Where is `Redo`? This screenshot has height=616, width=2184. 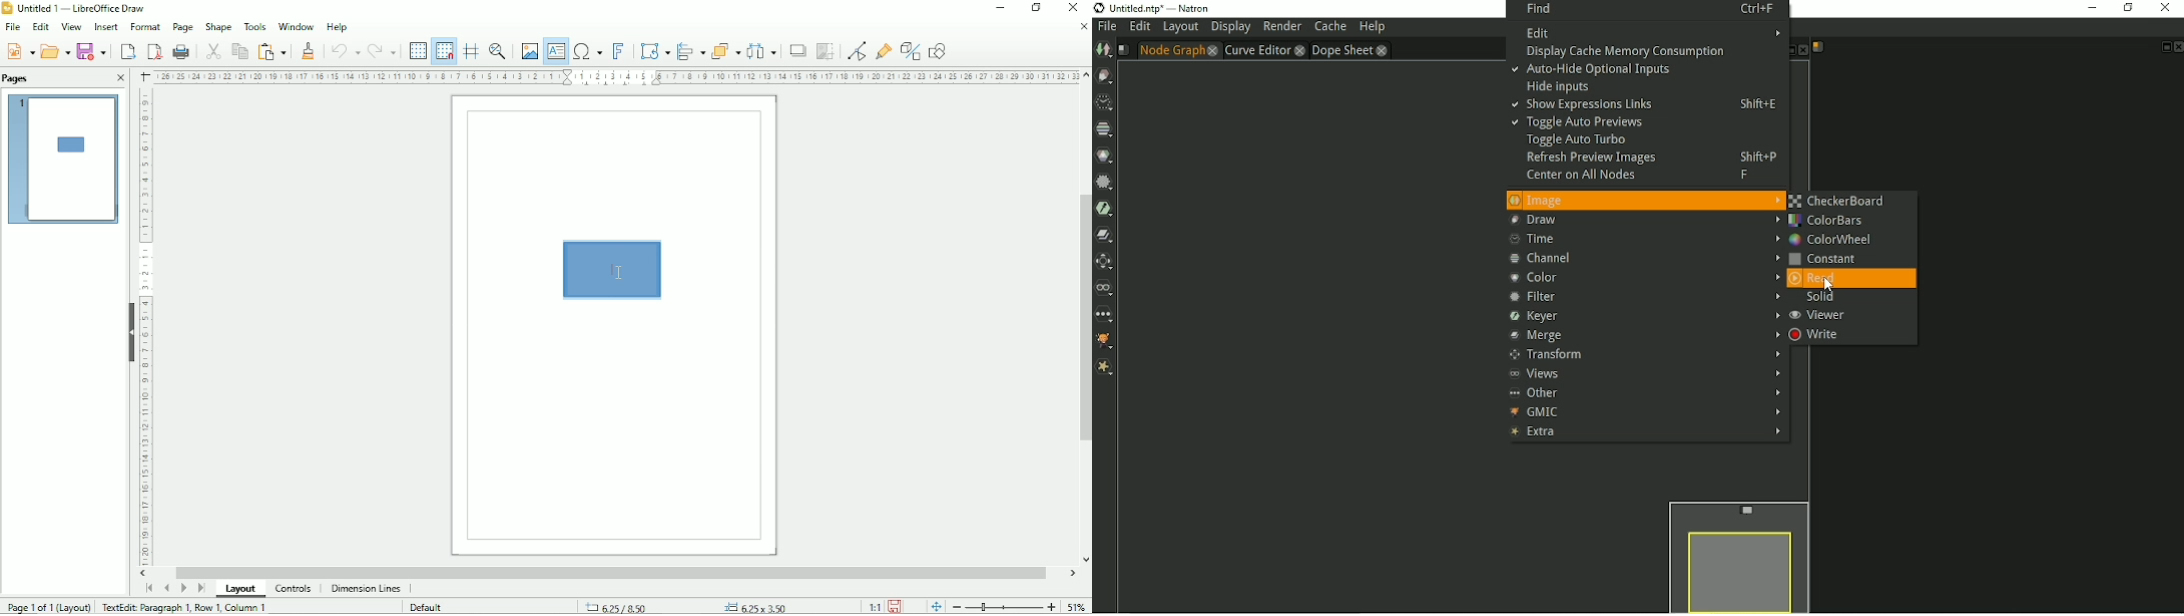 Redo is located at coordinates (384, 51).